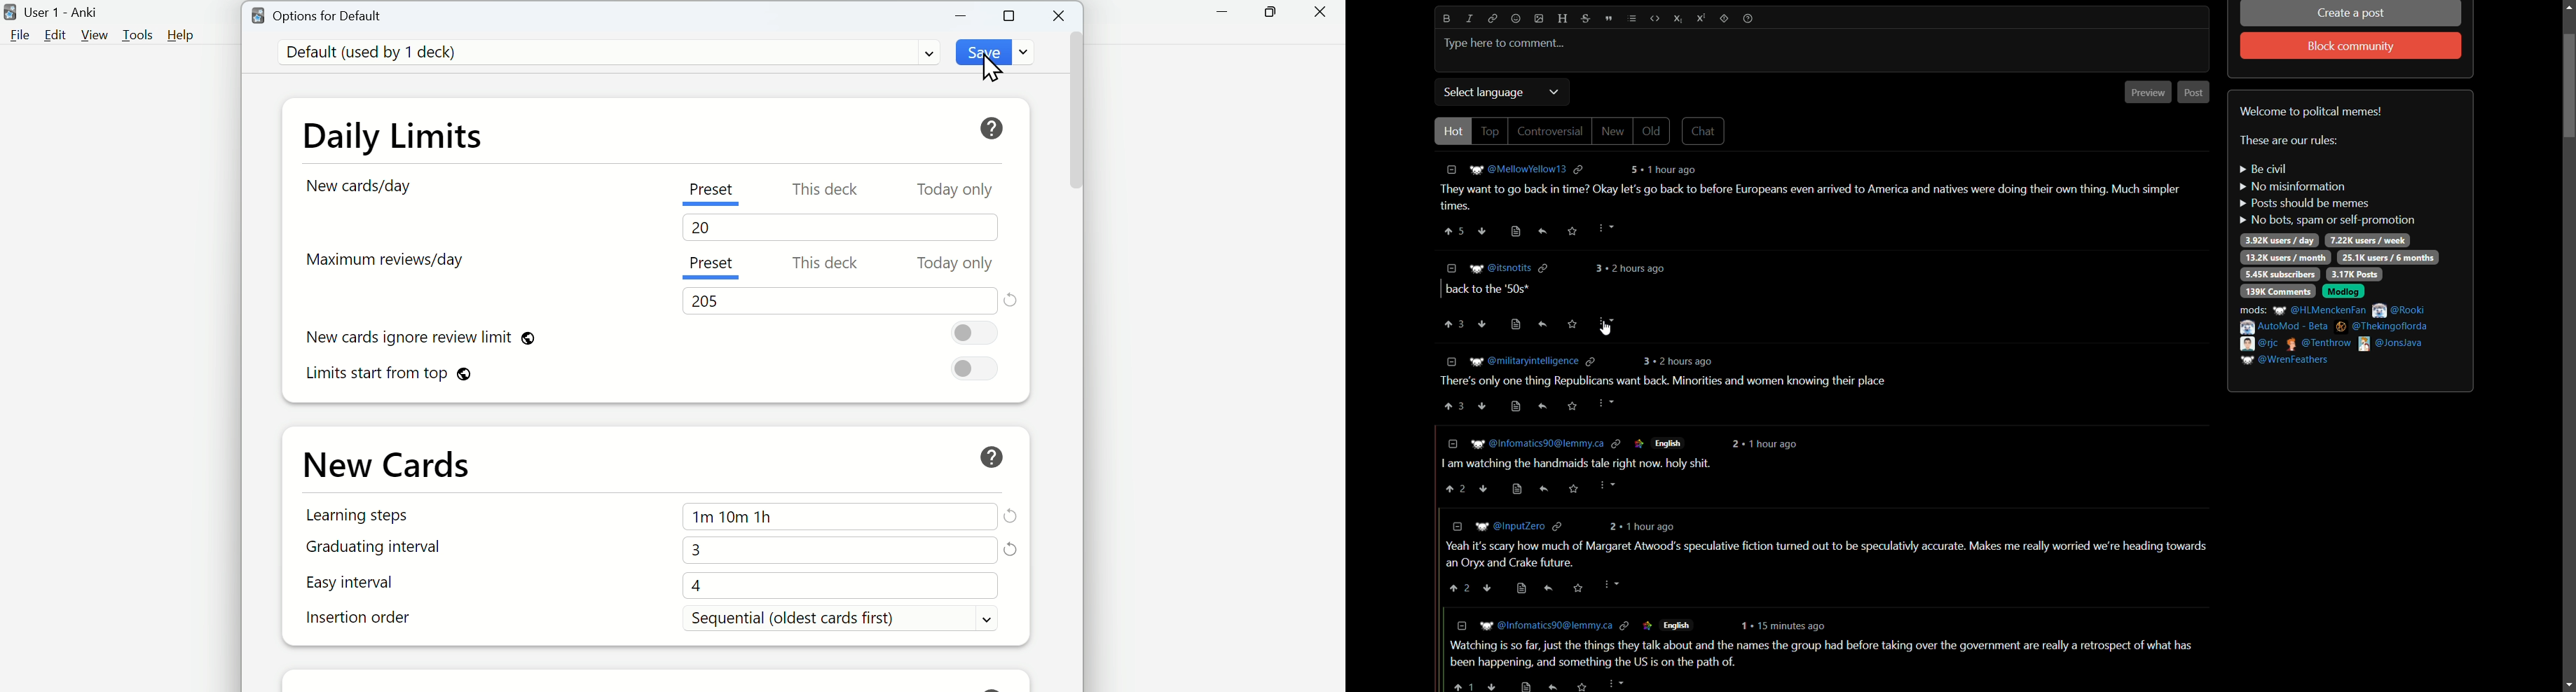 This screenshot has width=2576, height=700. Describe the element at coordinates (1701, 19) in the screenshot. I see `superscript` at that location.